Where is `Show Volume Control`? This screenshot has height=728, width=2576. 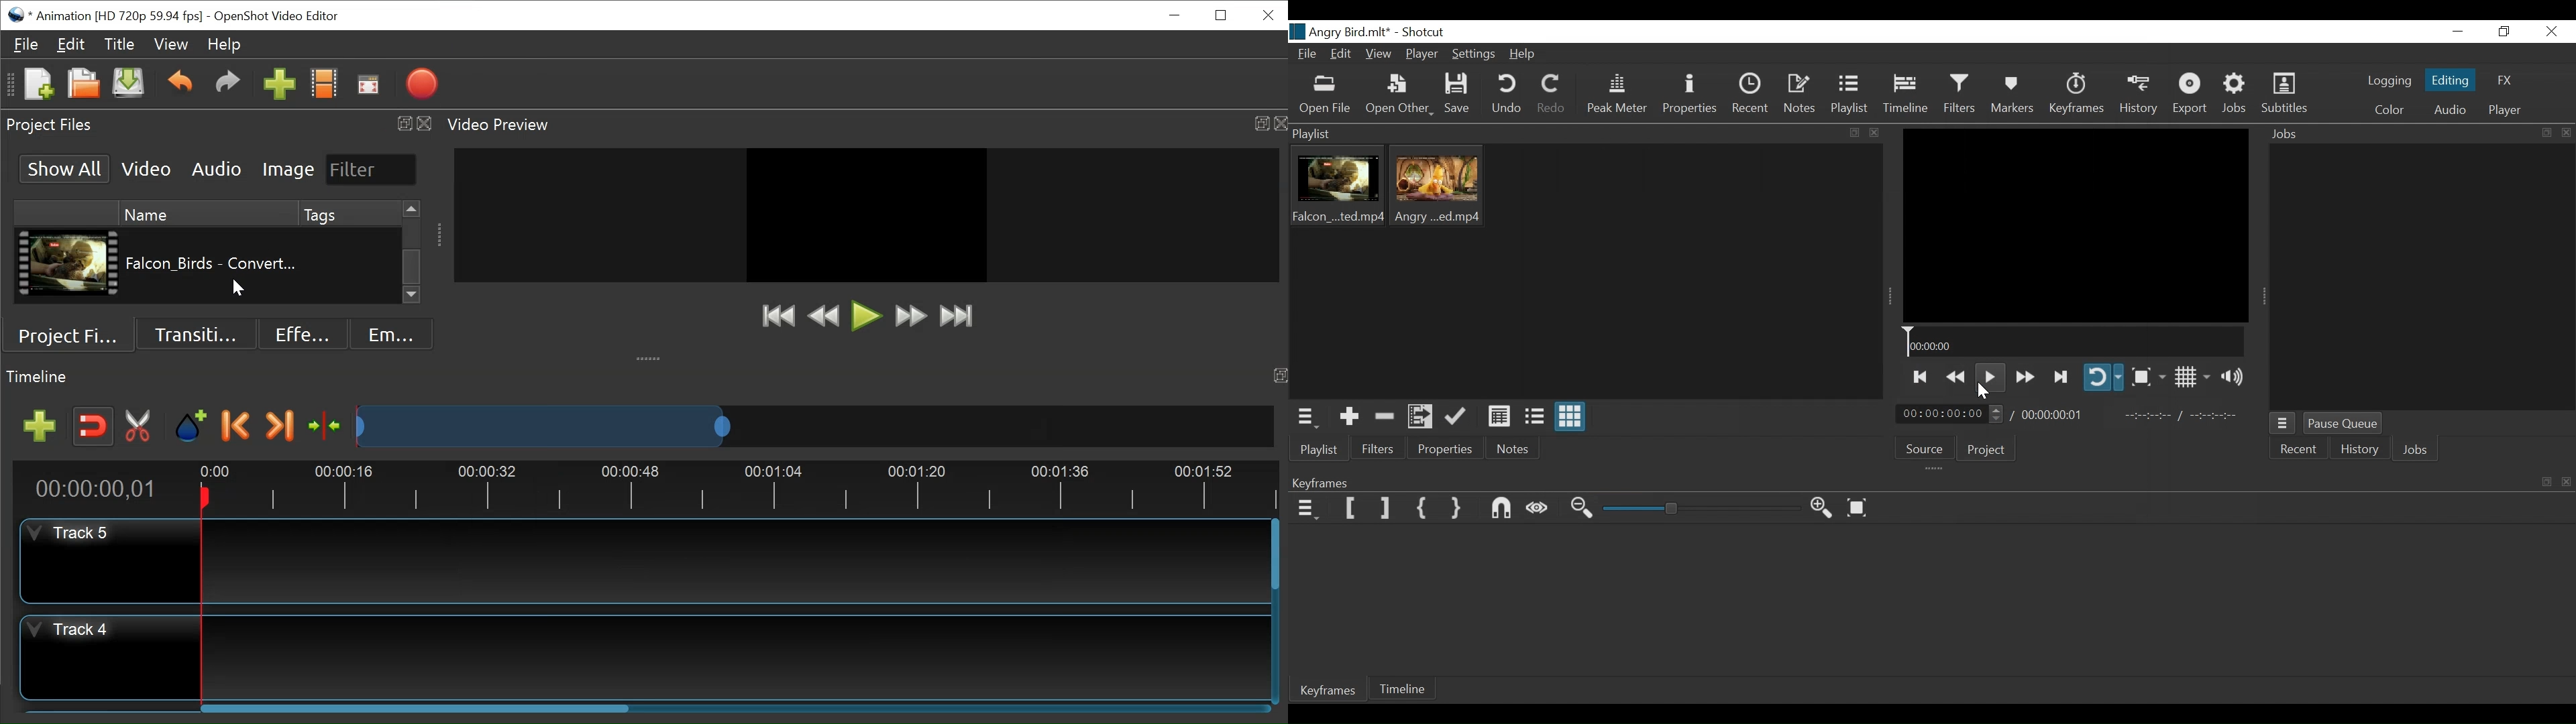
Show Volume Control is located at coordinates (2235, 377).